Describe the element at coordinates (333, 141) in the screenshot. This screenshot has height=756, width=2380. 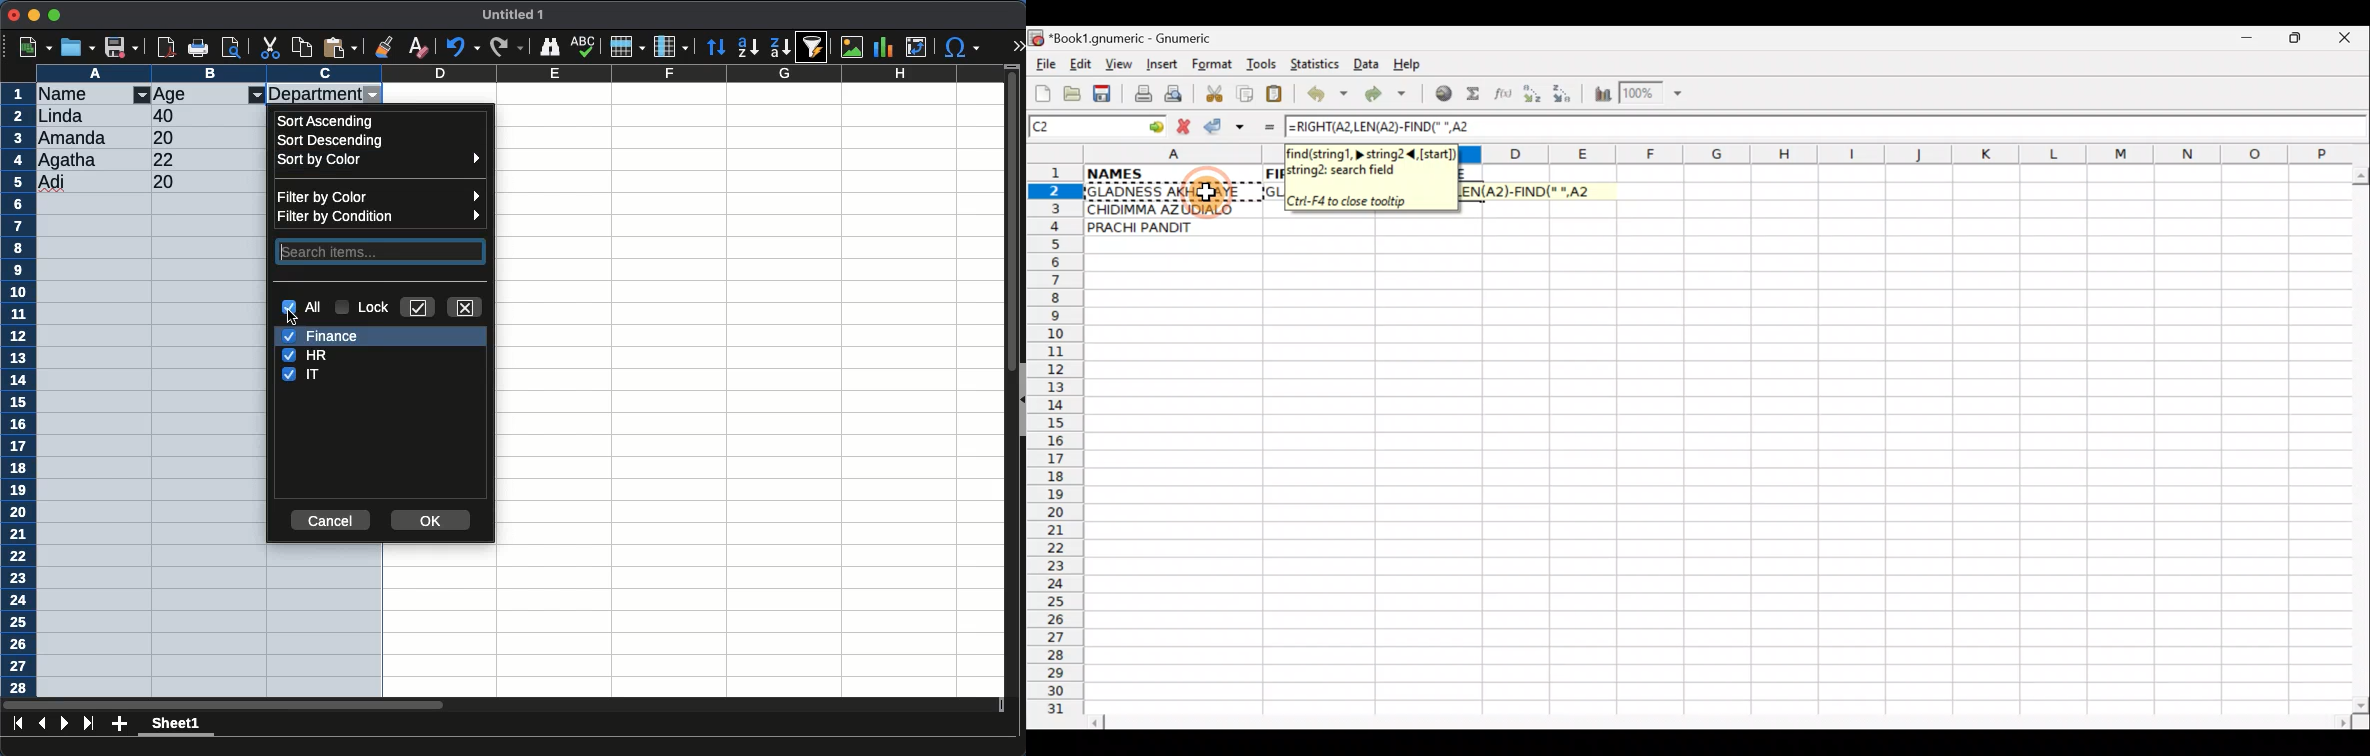
I see `descending ` at that location.